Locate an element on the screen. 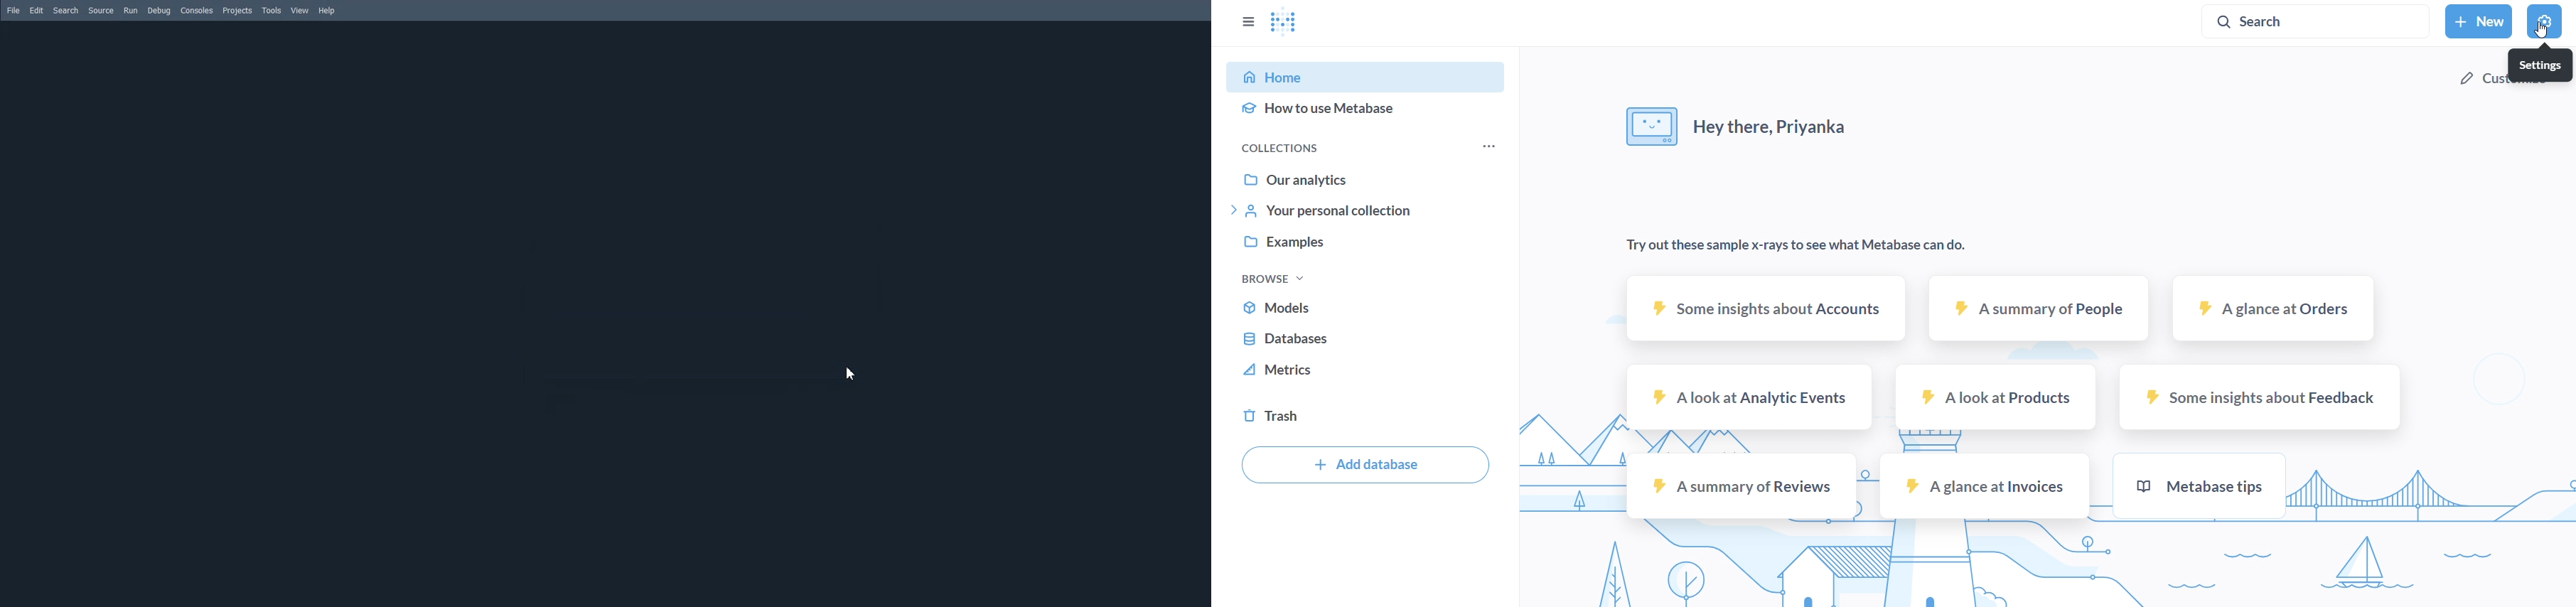 The width and height of the screenshot is (2576, 616). some insights about feedback is located at coordinates (2258, 398).